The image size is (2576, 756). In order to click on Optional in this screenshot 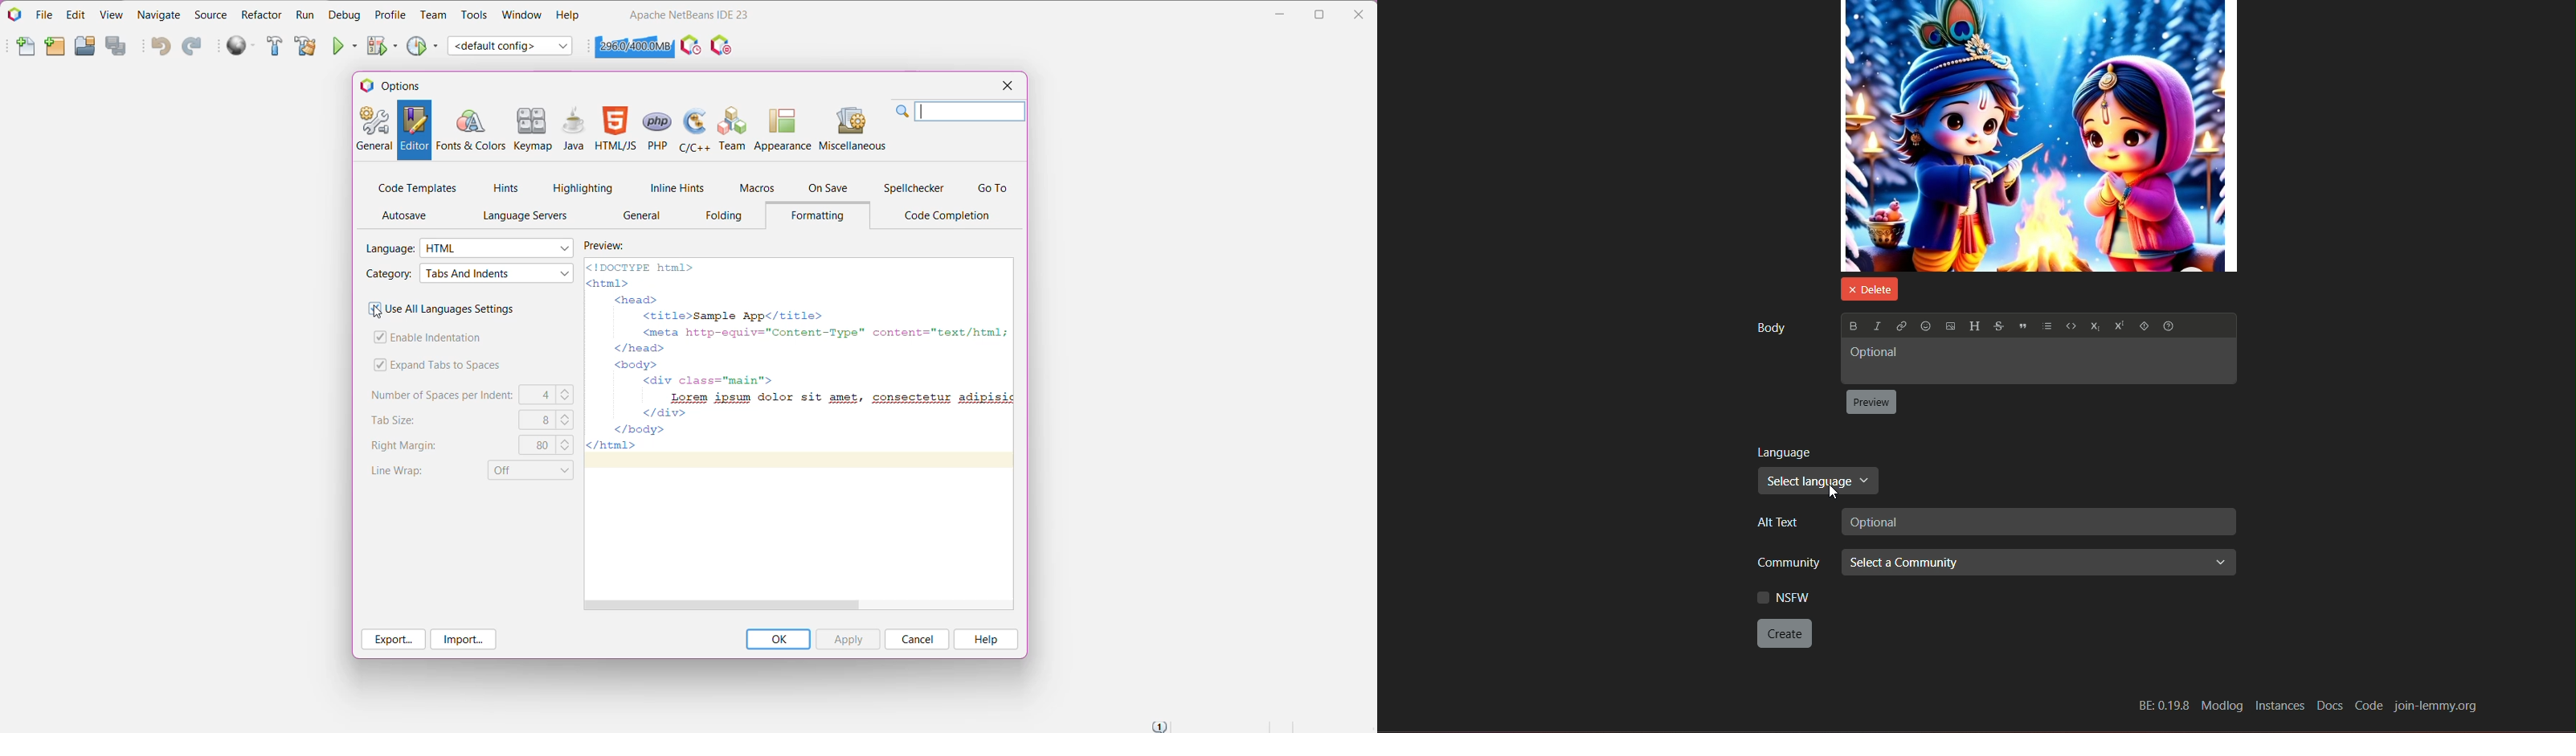, I will do `click(2037, 362)`.